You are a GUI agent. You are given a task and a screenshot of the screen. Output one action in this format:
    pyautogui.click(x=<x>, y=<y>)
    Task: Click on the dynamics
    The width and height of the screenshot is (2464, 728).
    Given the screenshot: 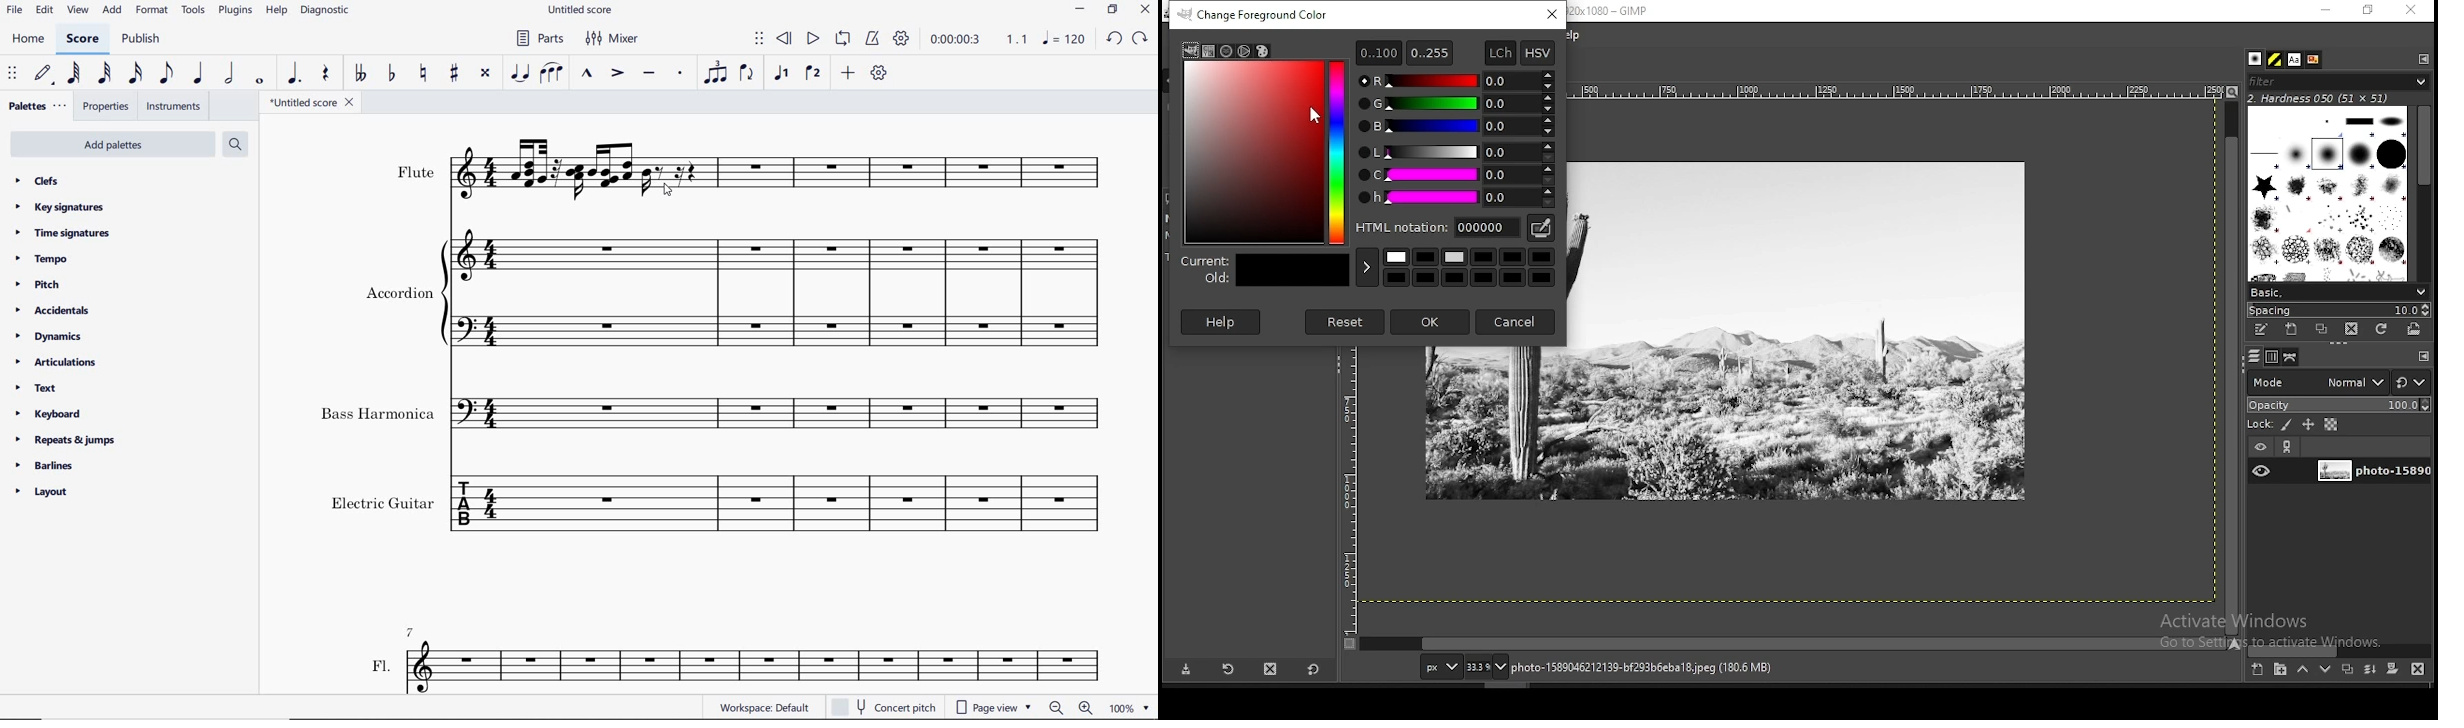 What is the action you would take?
    pyautogui.click(x=48, y=337)
    